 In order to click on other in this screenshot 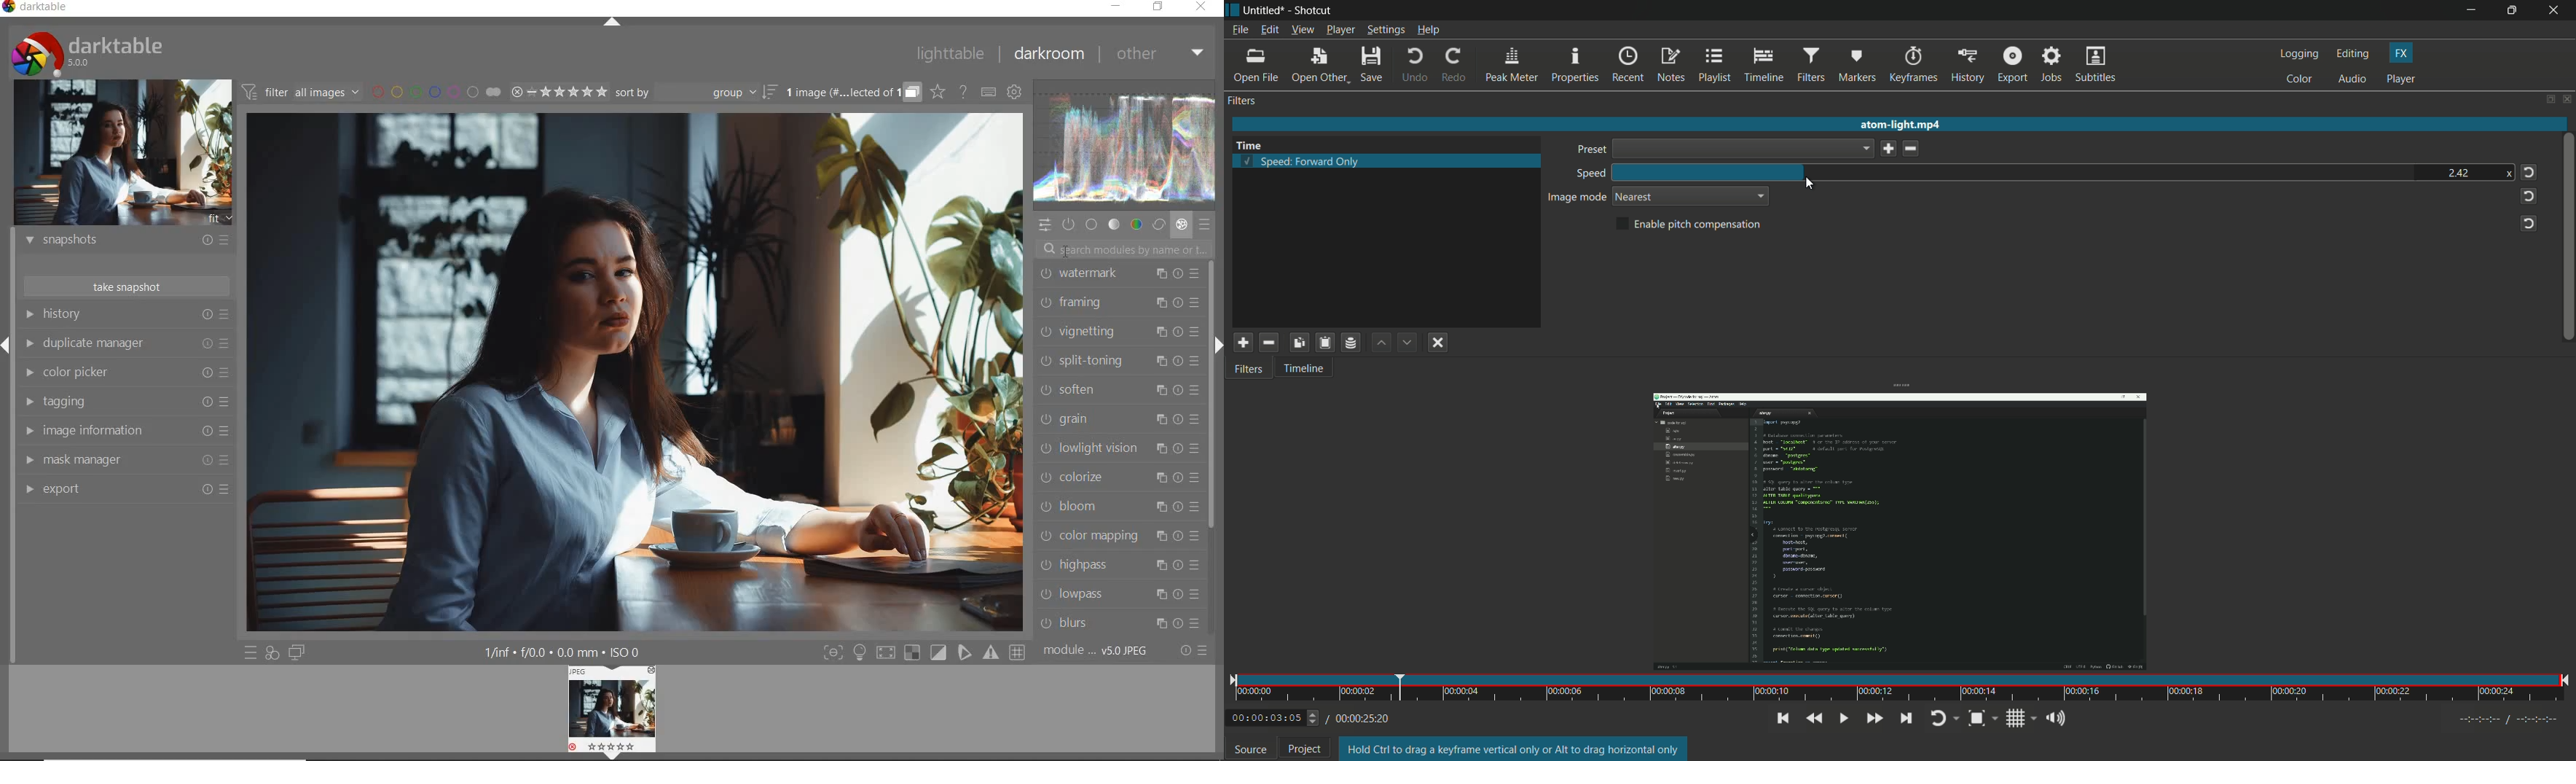, I will do `click(1161, 55)`.